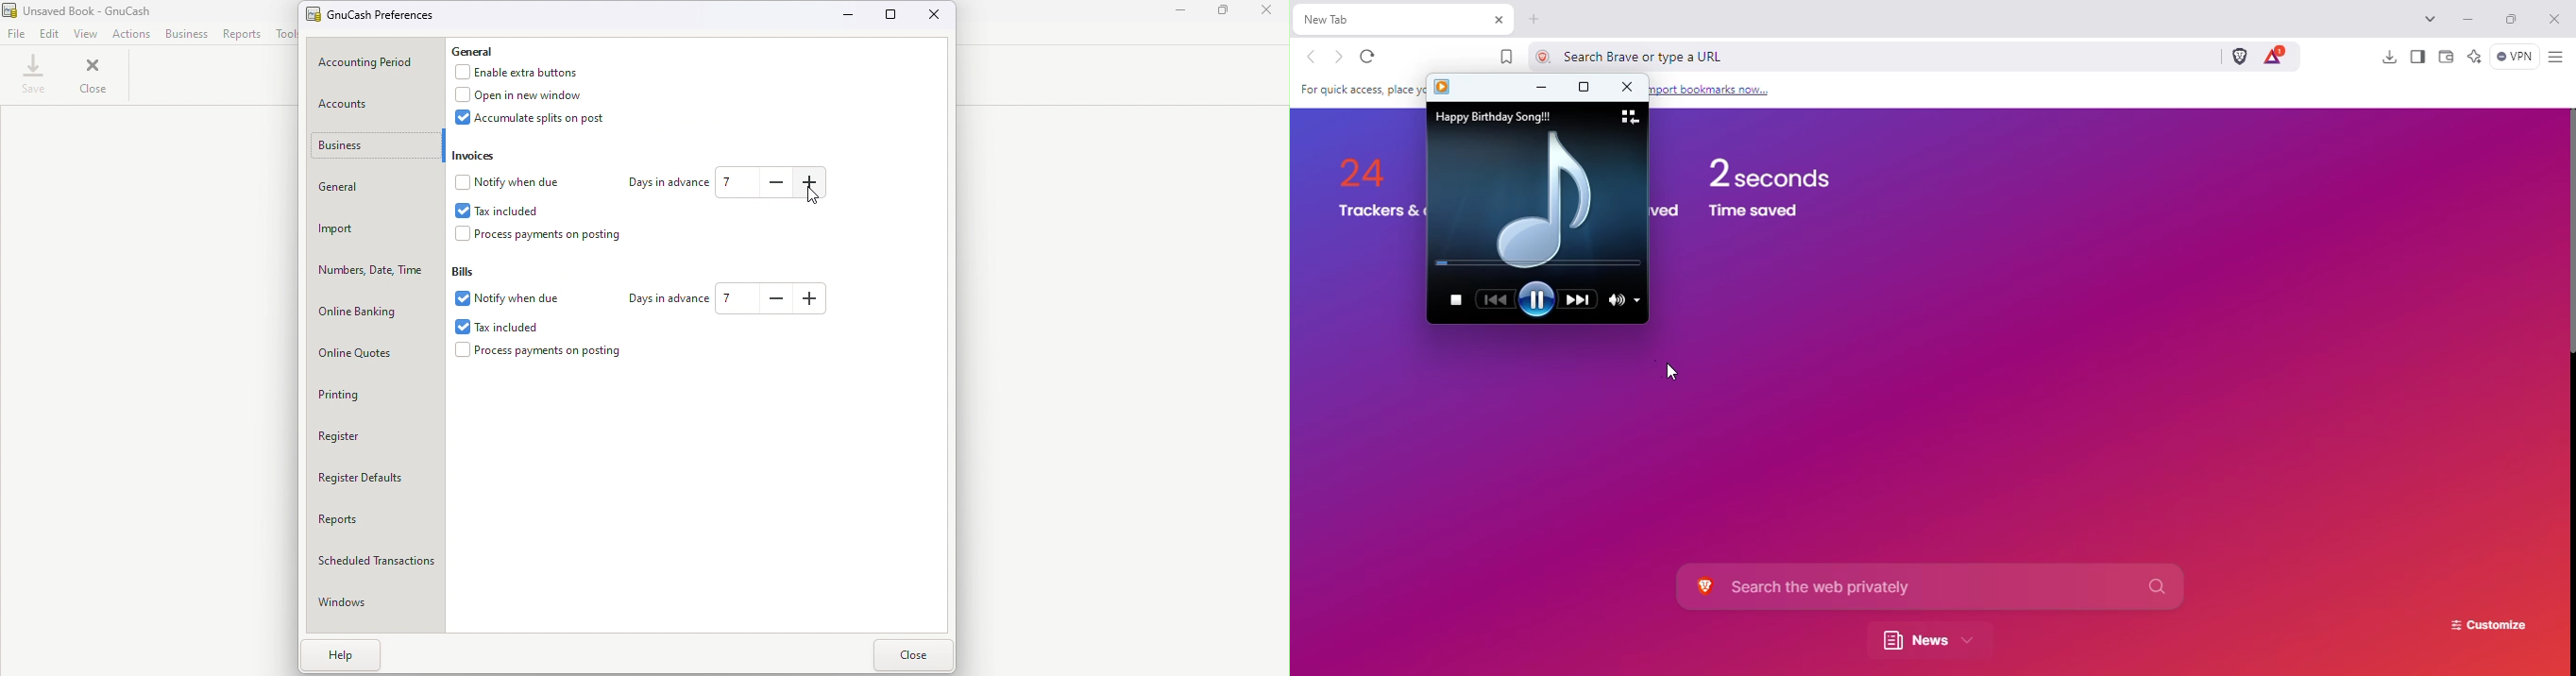  Describe the element at coordinates (779, 182) in the screenshot. I see `how many days in the future to warn about invoices coming due` at that location.